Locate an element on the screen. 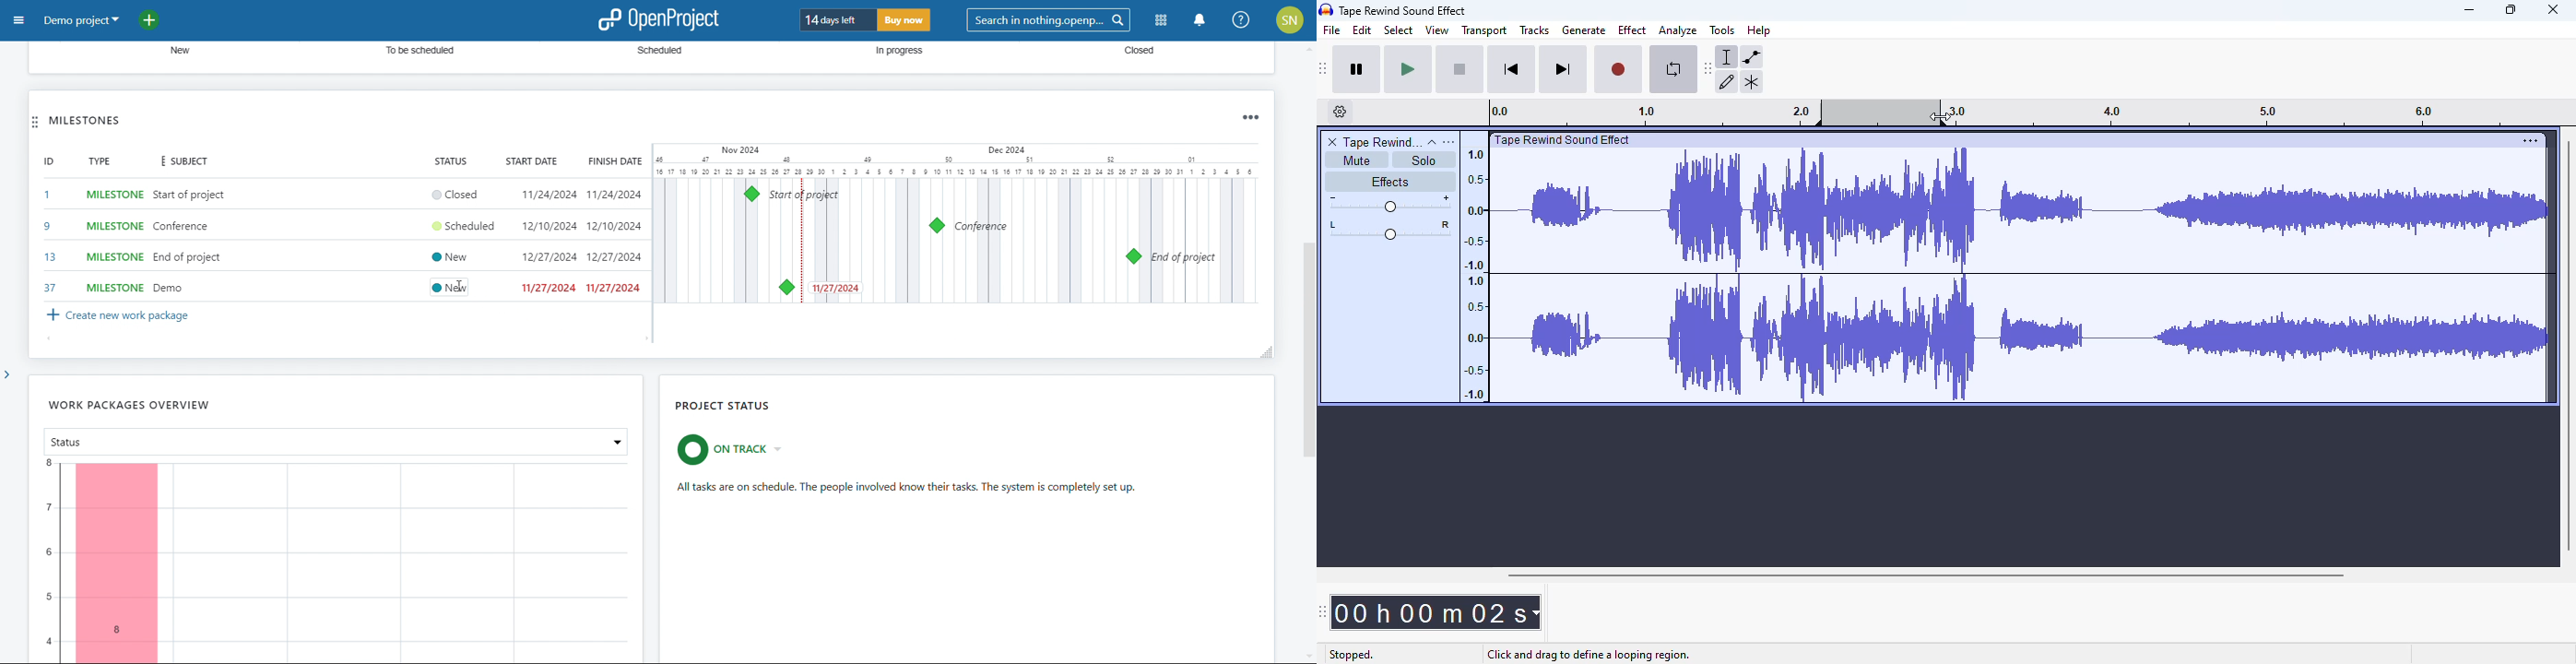  delete track is located at coordinates (1332, 141).